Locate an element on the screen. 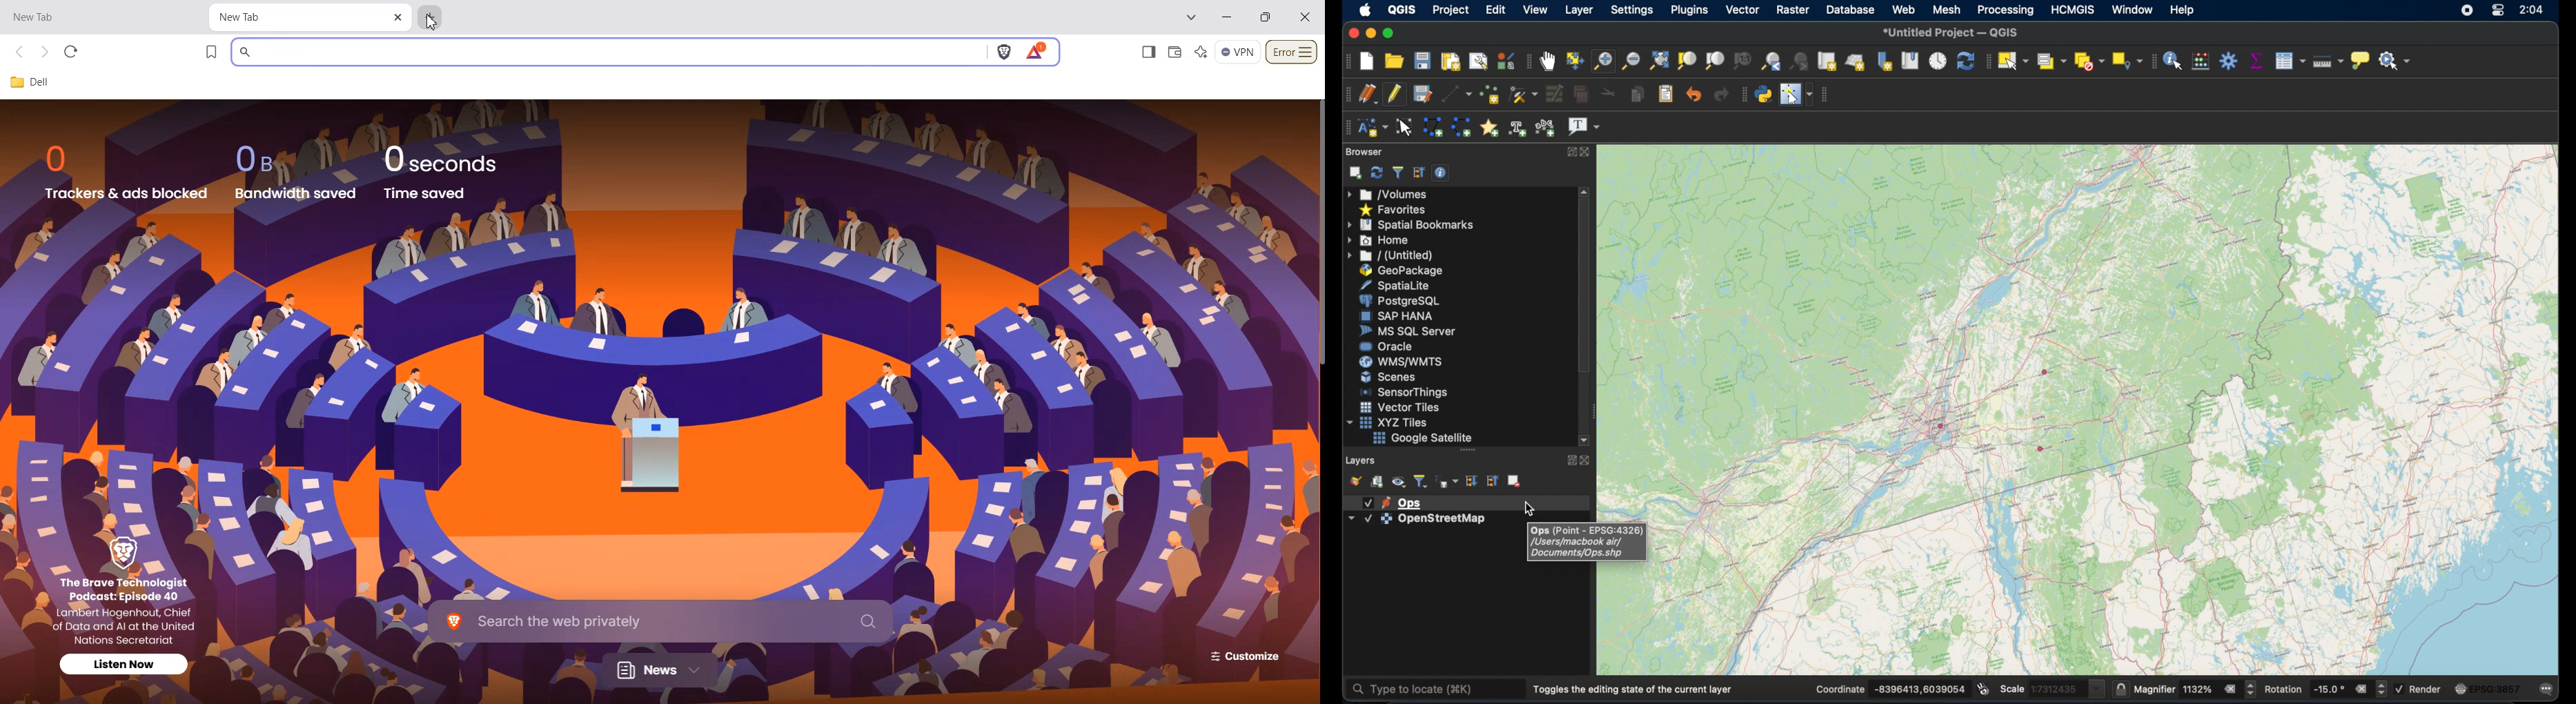  add group is located at coordinates (1376, 482).